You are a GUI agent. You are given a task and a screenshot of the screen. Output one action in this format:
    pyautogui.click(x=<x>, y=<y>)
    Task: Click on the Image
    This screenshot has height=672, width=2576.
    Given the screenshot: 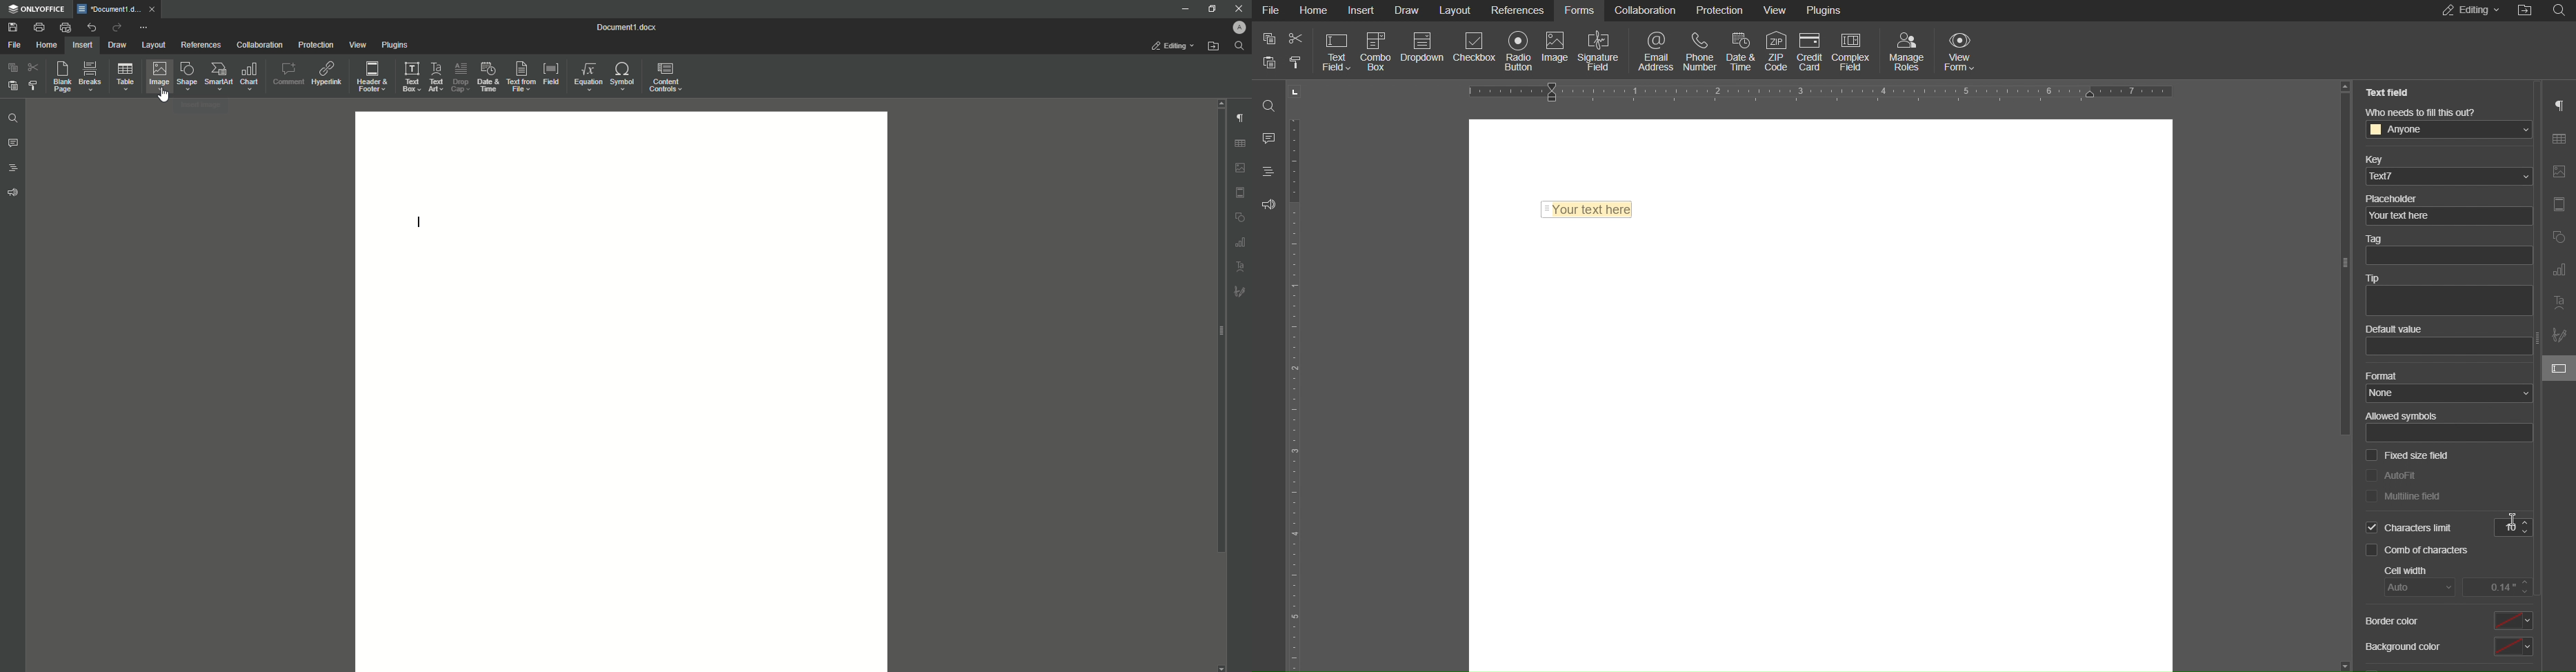 What is the action you would take?
    pyautogui.click(x=1558, y=50)
    